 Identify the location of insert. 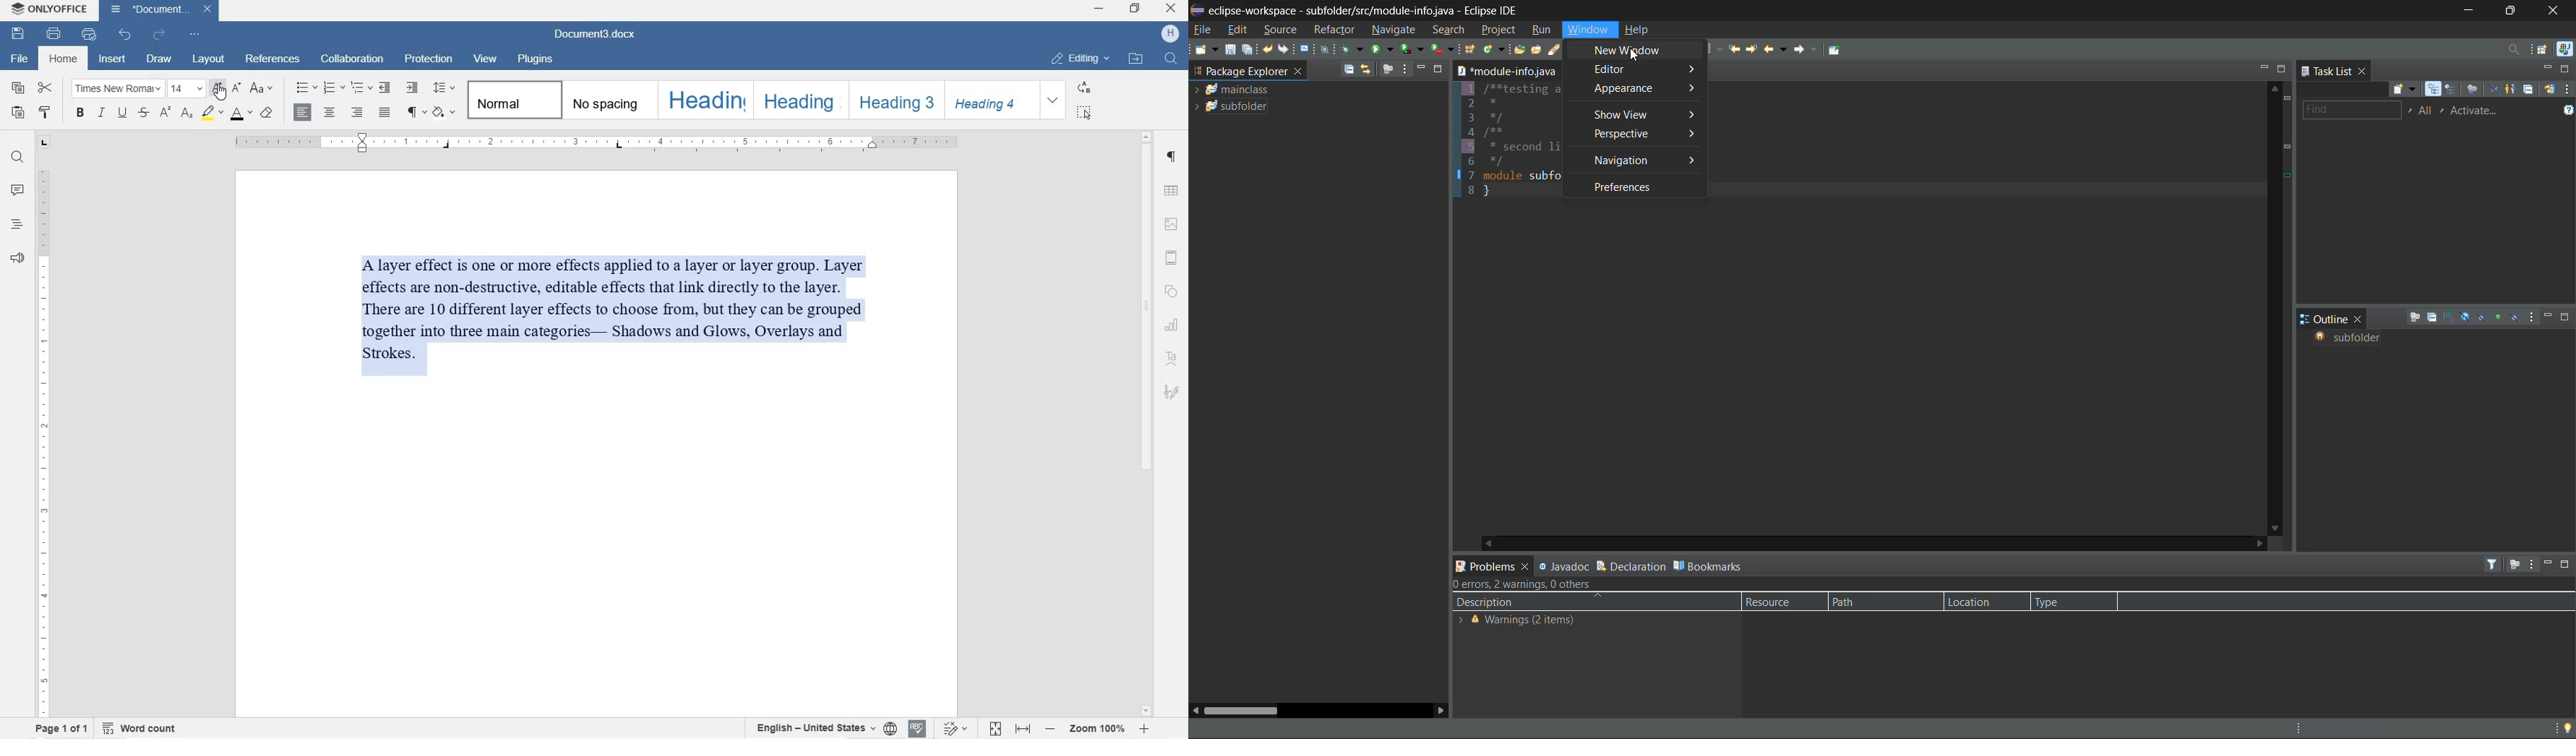
(113, 58).